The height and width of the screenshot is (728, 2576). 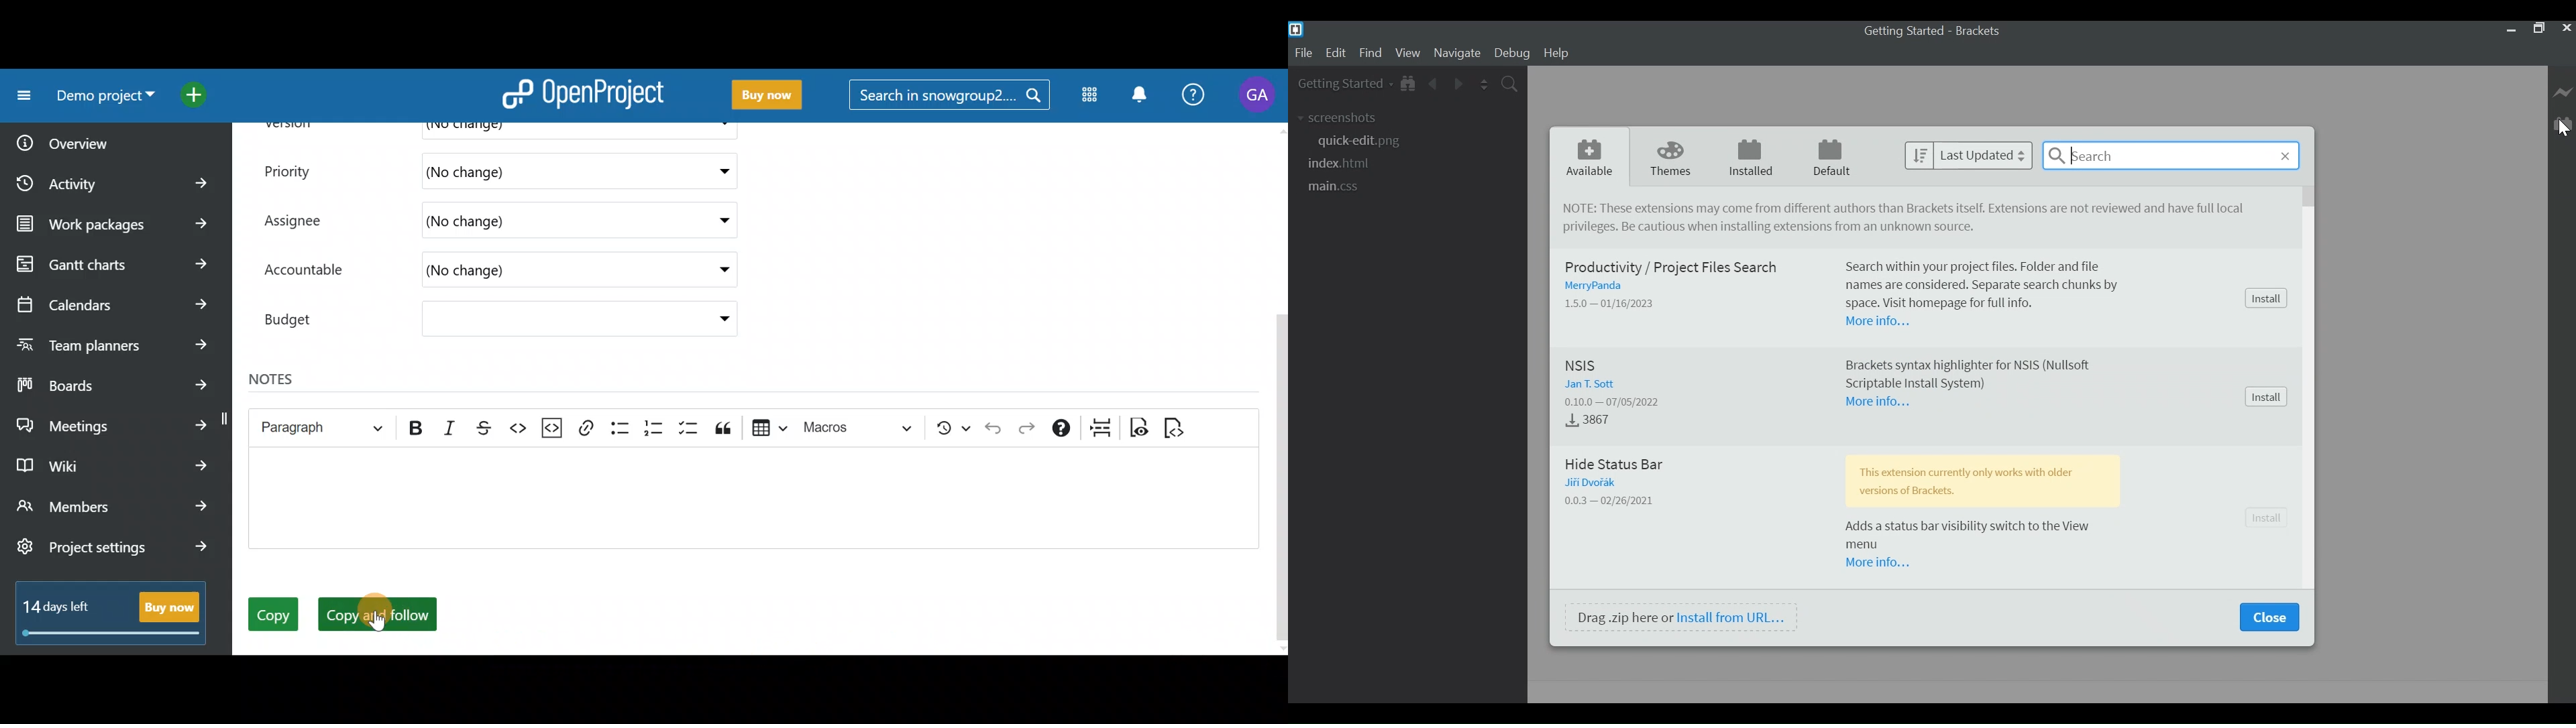 What do you see at coordinates (2171, 156) in the screenshot?
I see `Search` at bounding box center [2171, 156].